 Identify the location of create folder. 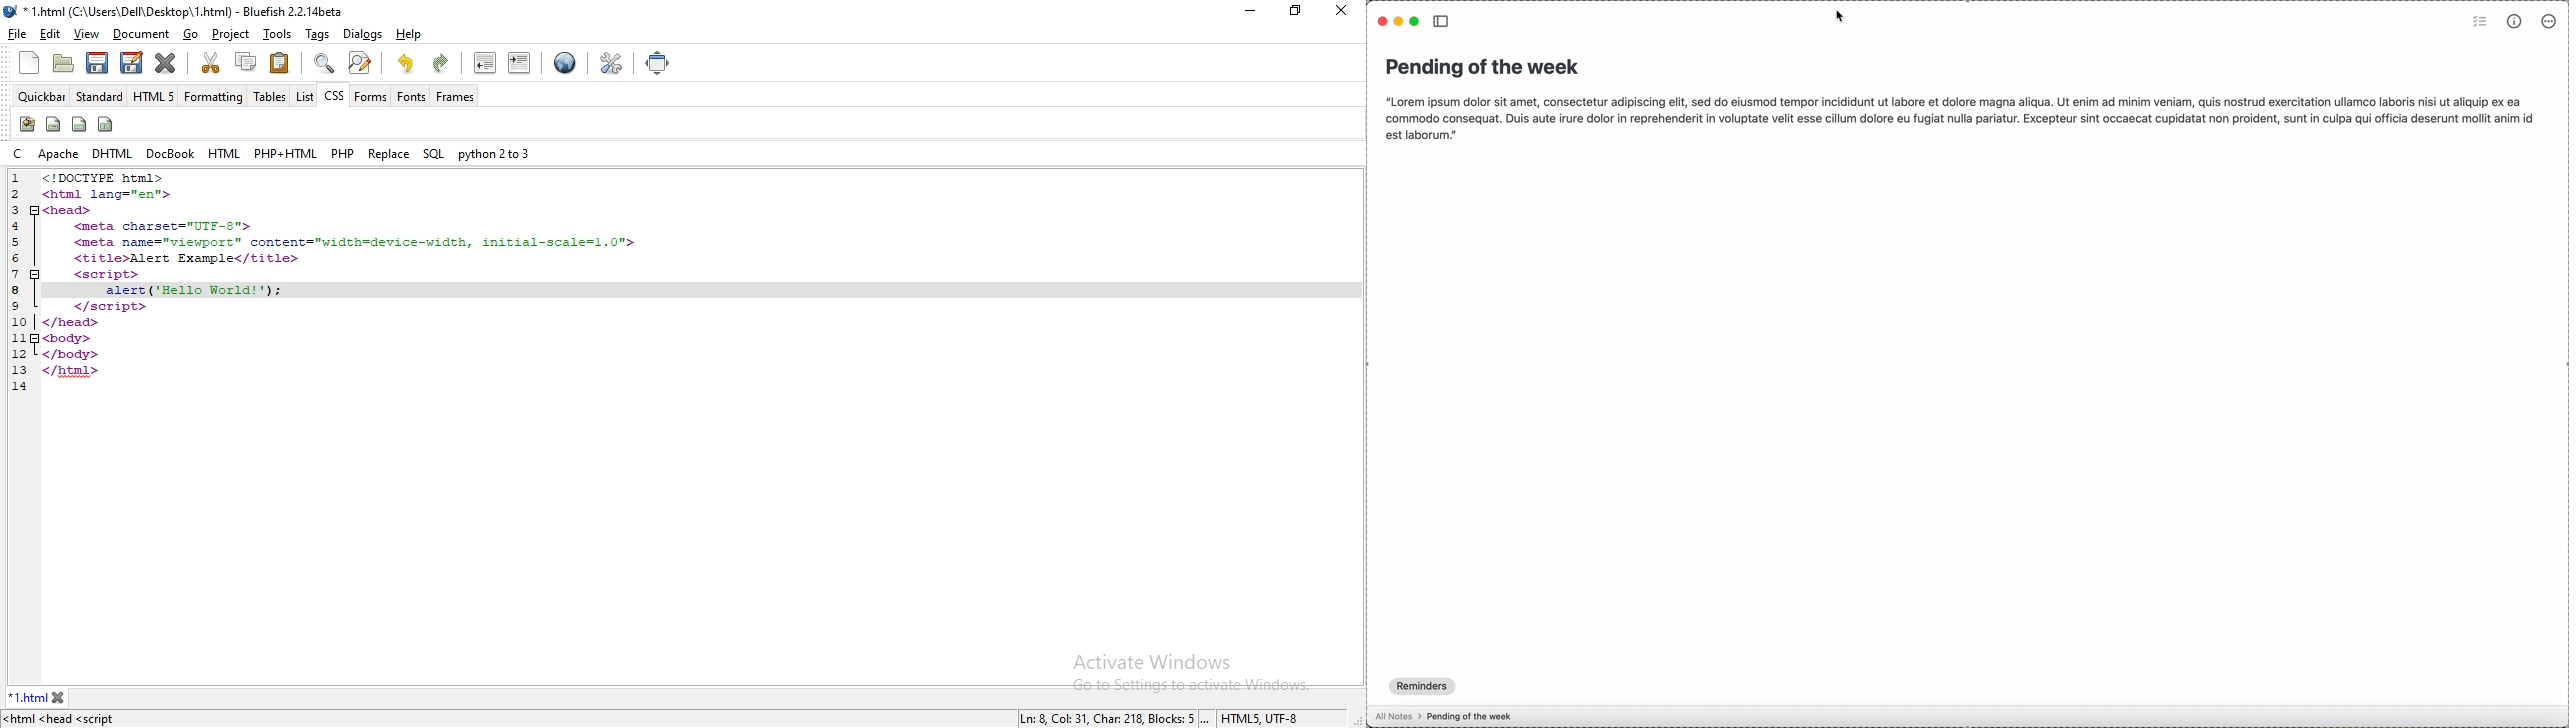
(65, 64).